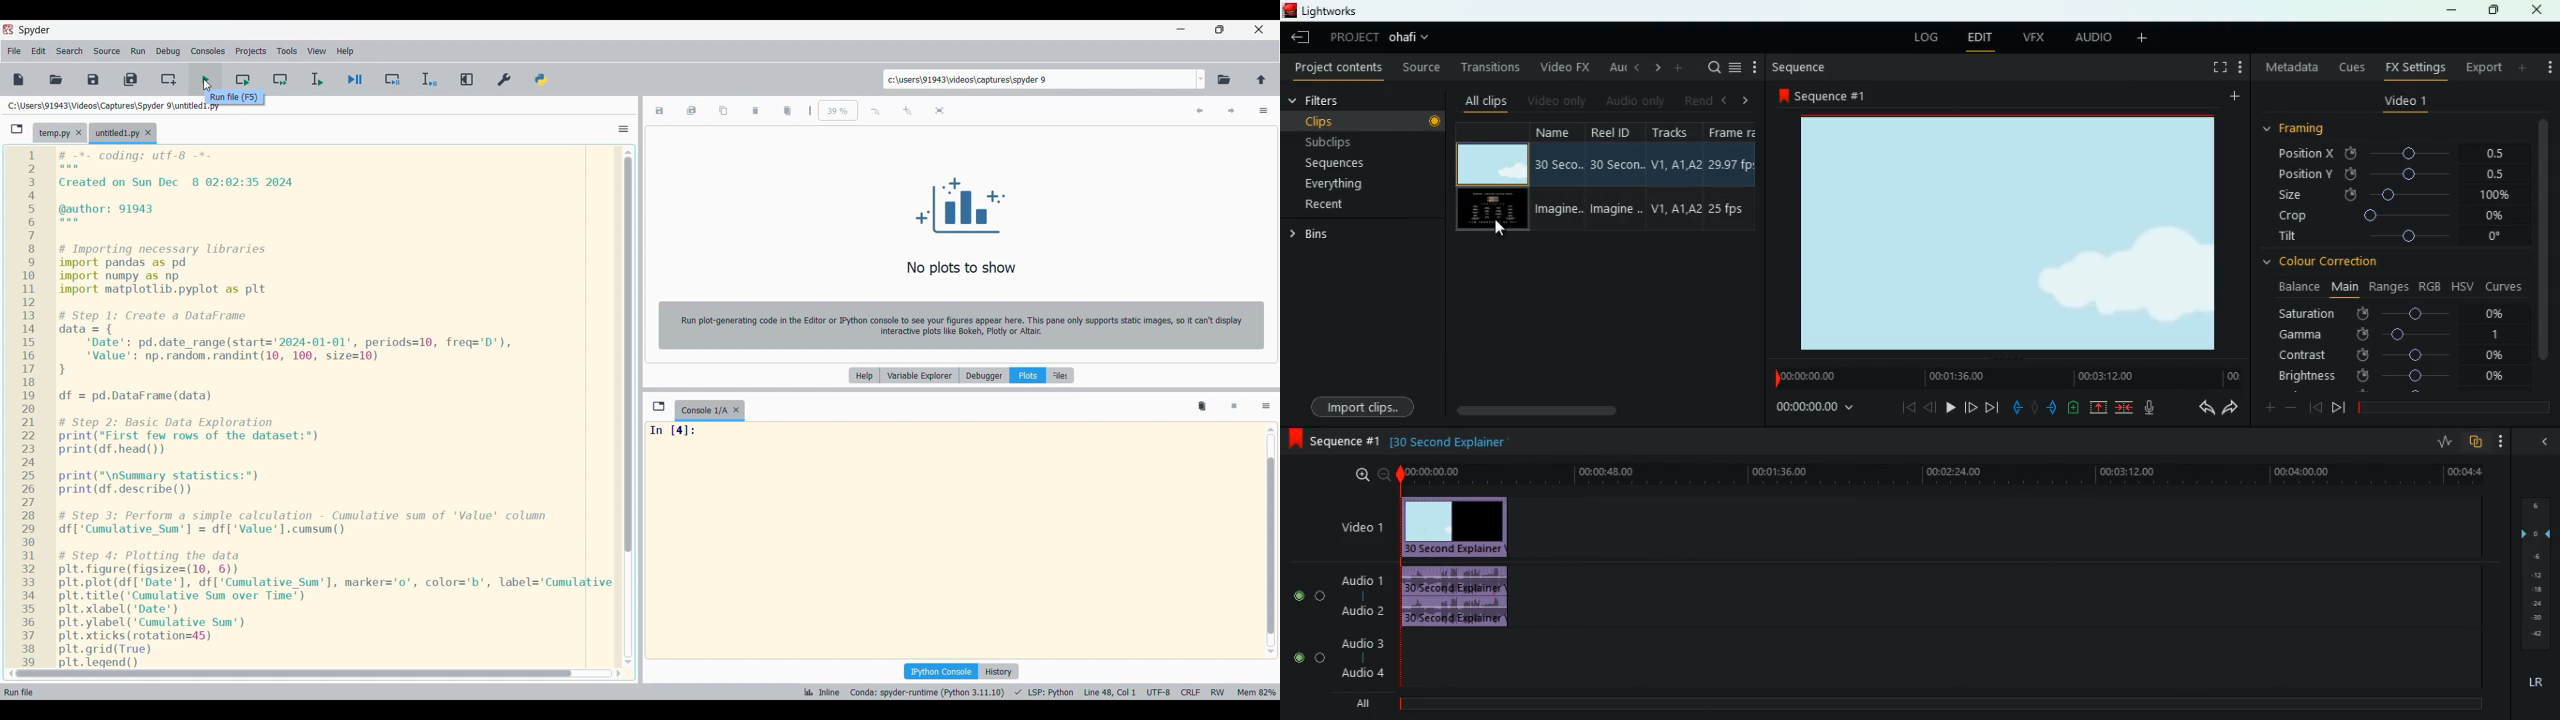 This screenshot has height=728, width=2576. What do you see at coordinates (505, 79) in the screenshot?
I see `Preferences` at bounding box center [505, 79].